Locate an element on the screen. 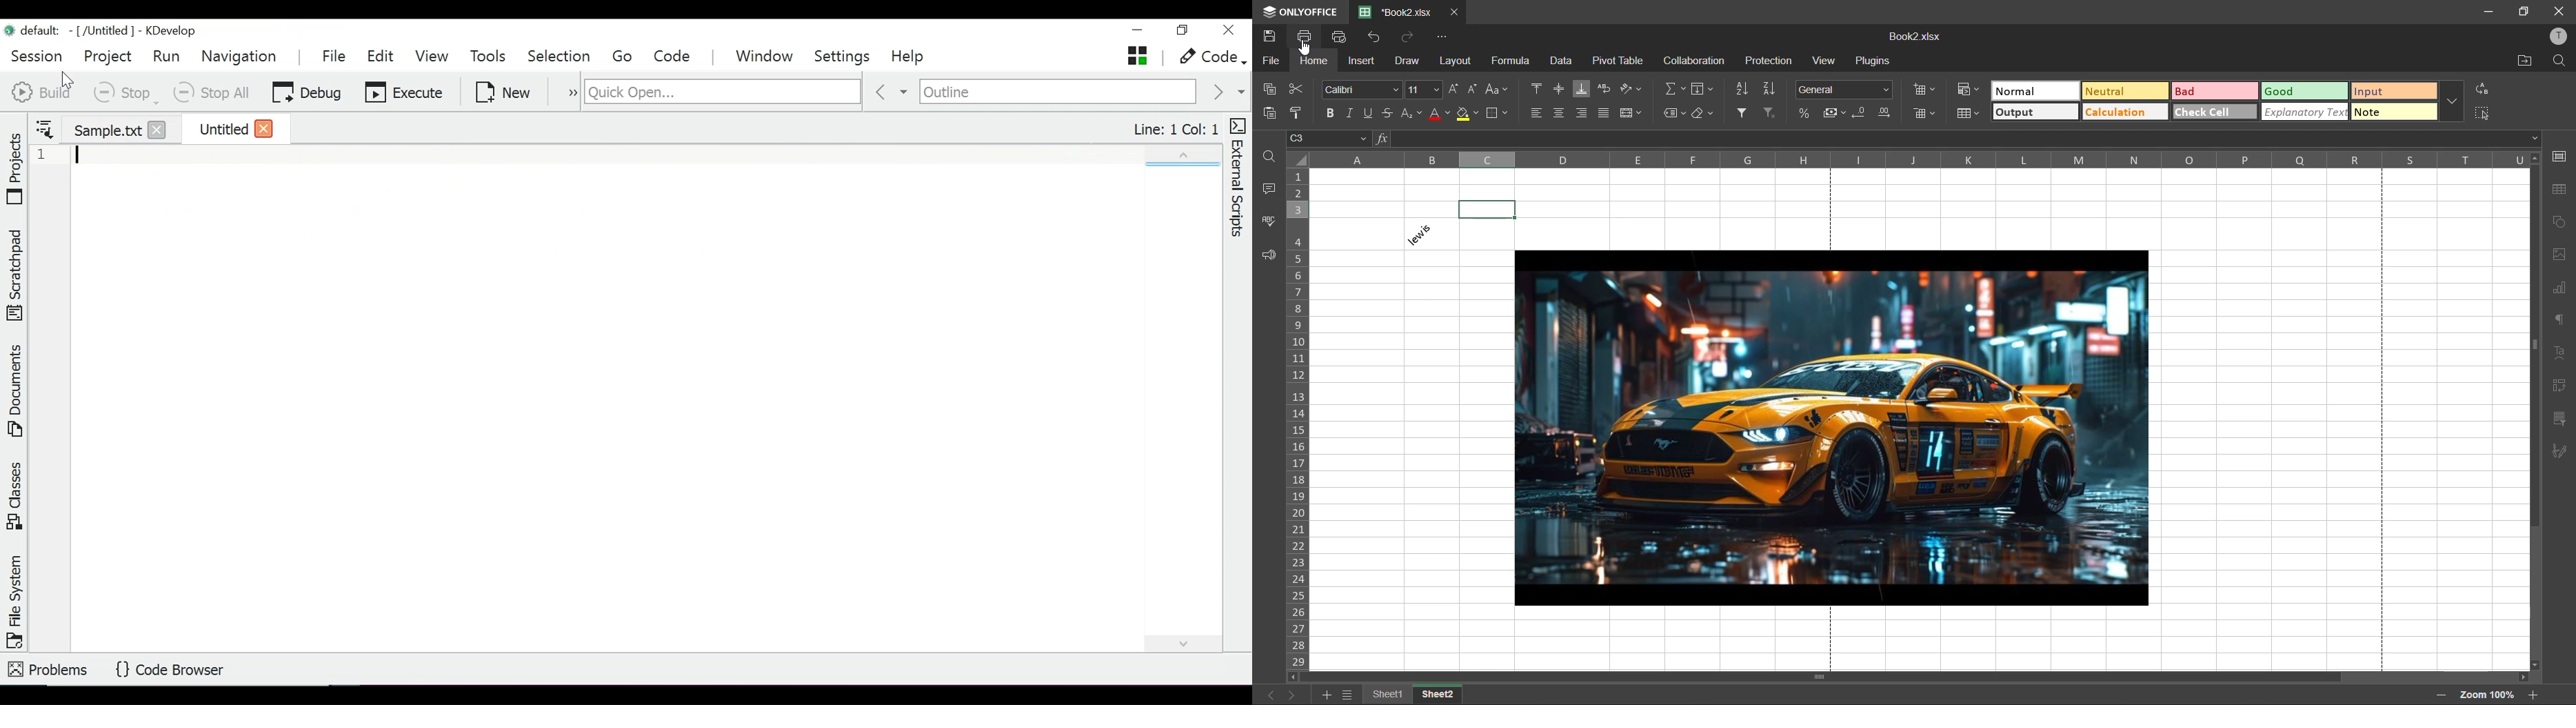 The image size is (2576, 728). slicer is located at coordinates (2560, 420).